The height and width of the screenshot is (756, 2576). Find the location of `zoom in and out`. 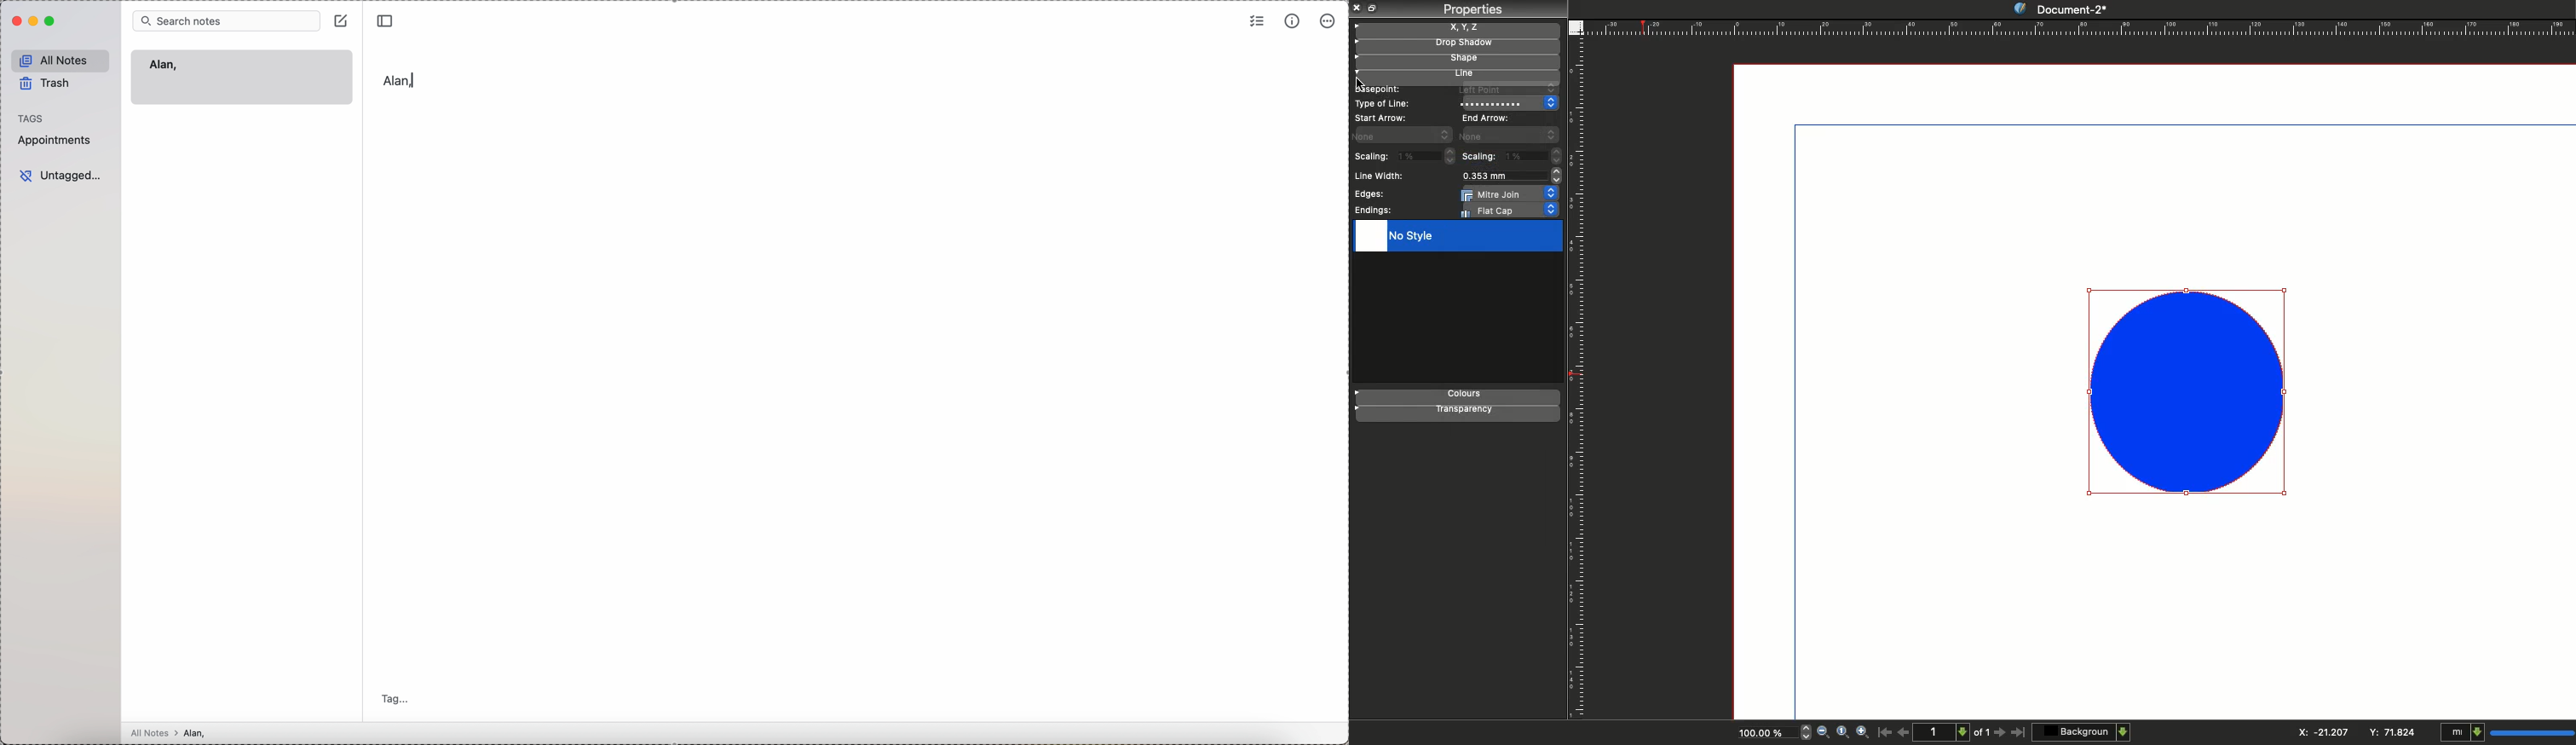

zoom in and out is located at coordinates (1802, 731).